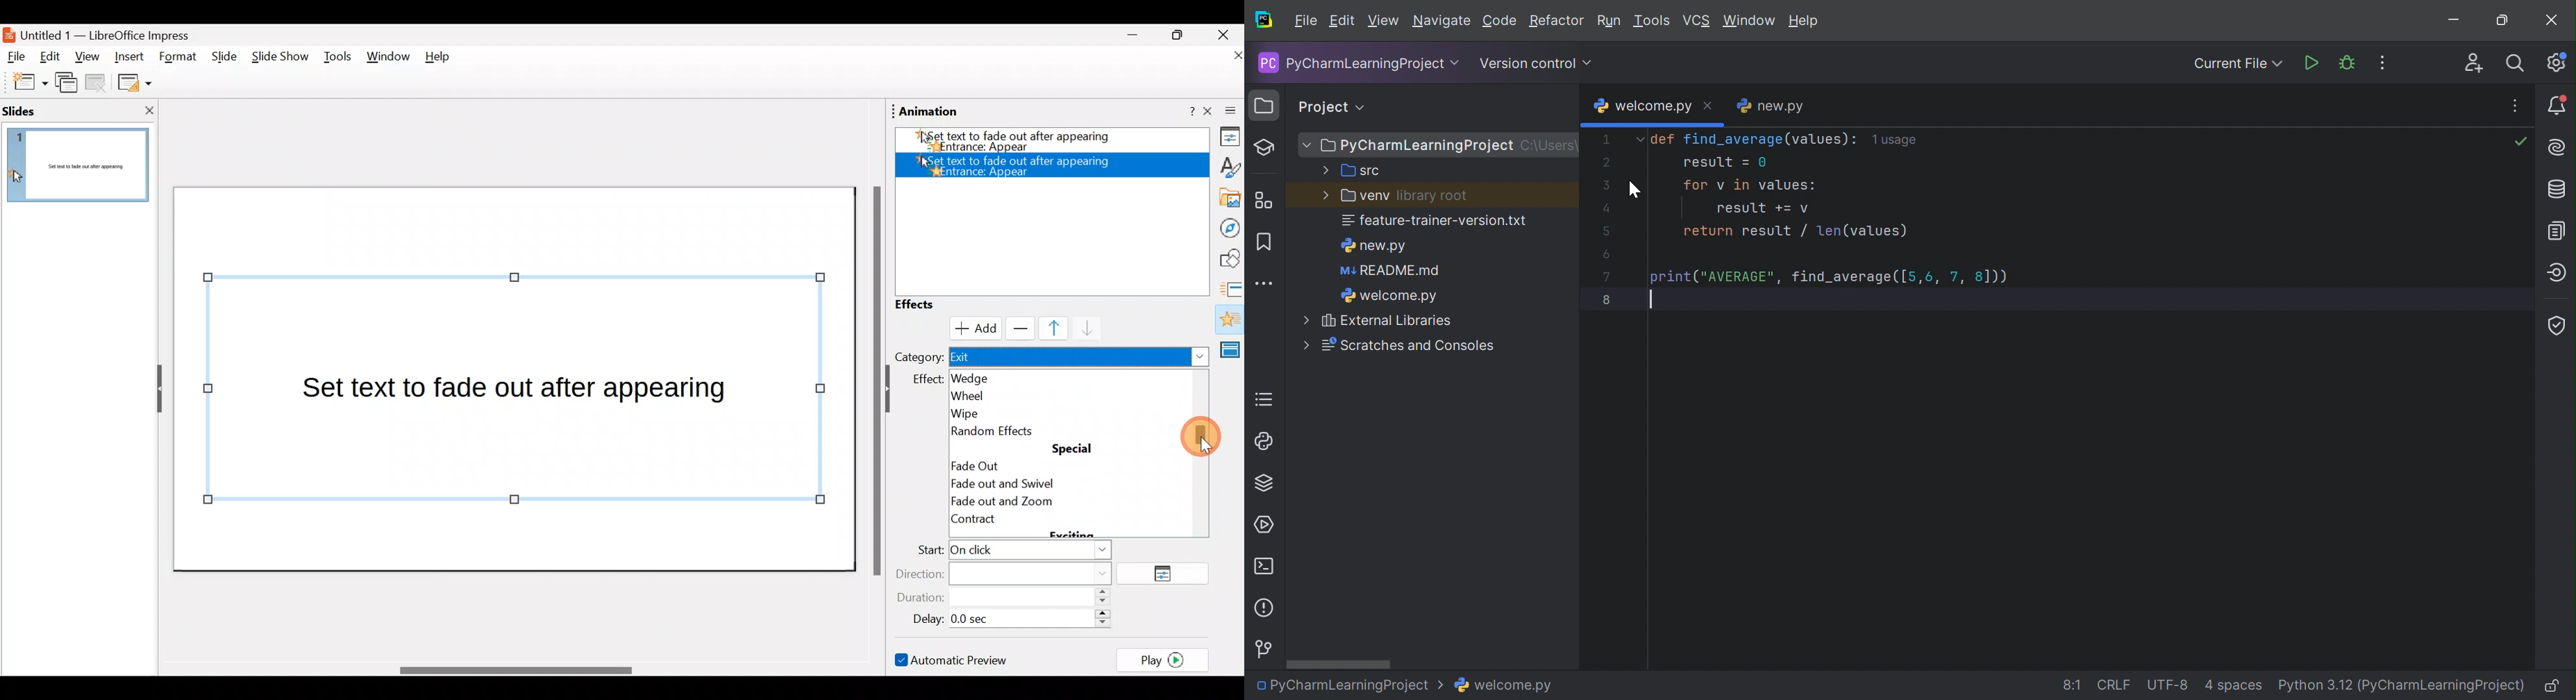 The image size is (2576, 700). I want to click on Move up, so click(1046, 328).